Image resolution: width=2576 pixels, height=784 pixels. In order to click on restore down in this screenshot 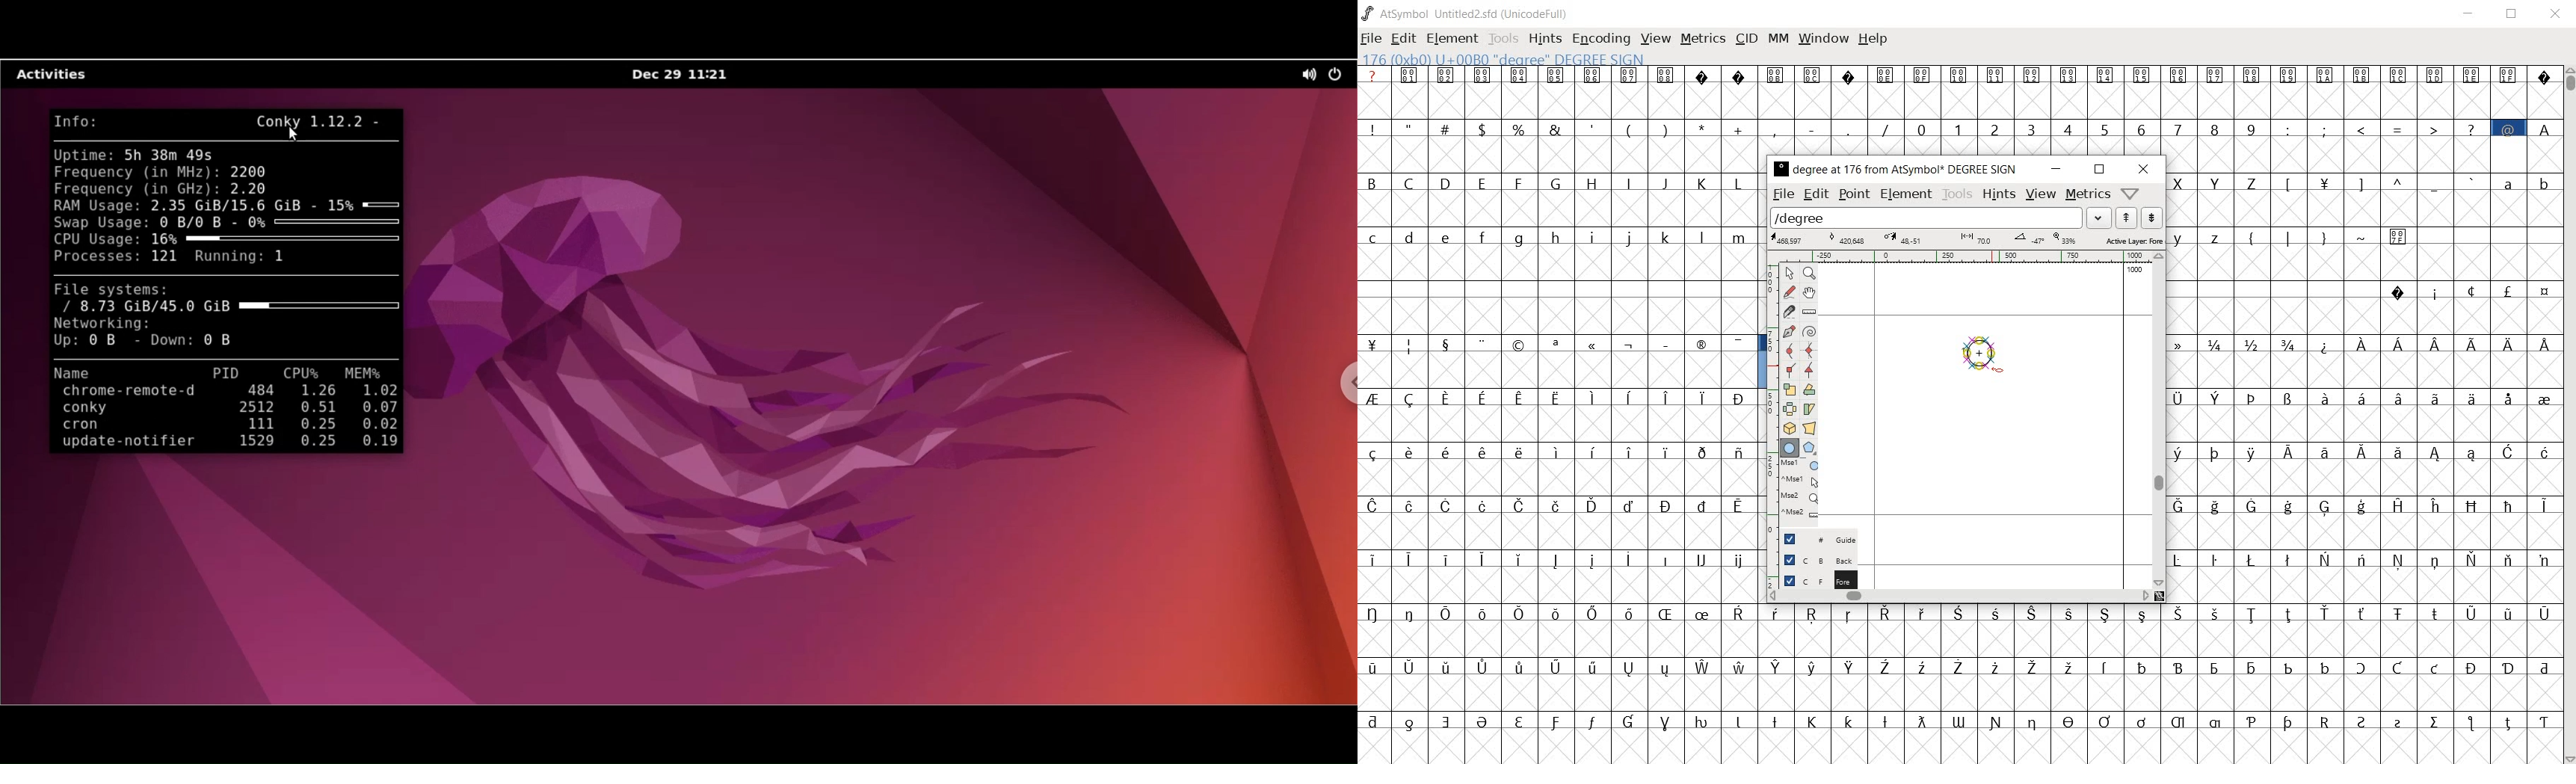, I will do `click(2099, 170)`.